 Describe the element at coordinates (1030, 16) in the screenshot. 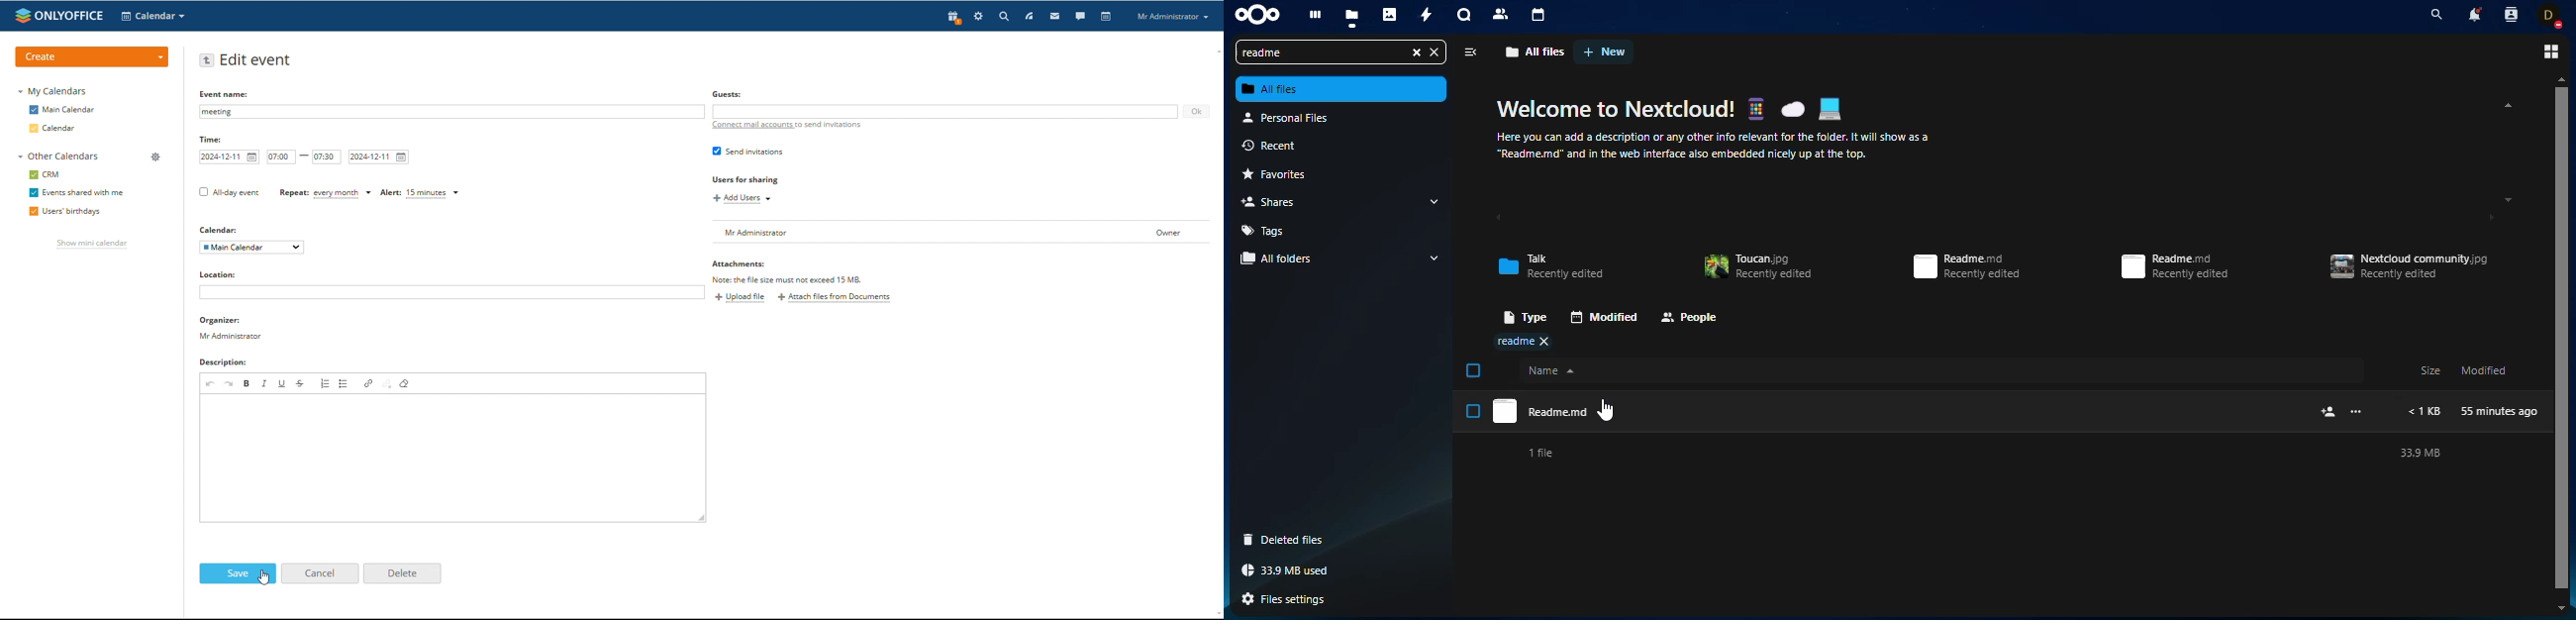

I see `feed` at that location.